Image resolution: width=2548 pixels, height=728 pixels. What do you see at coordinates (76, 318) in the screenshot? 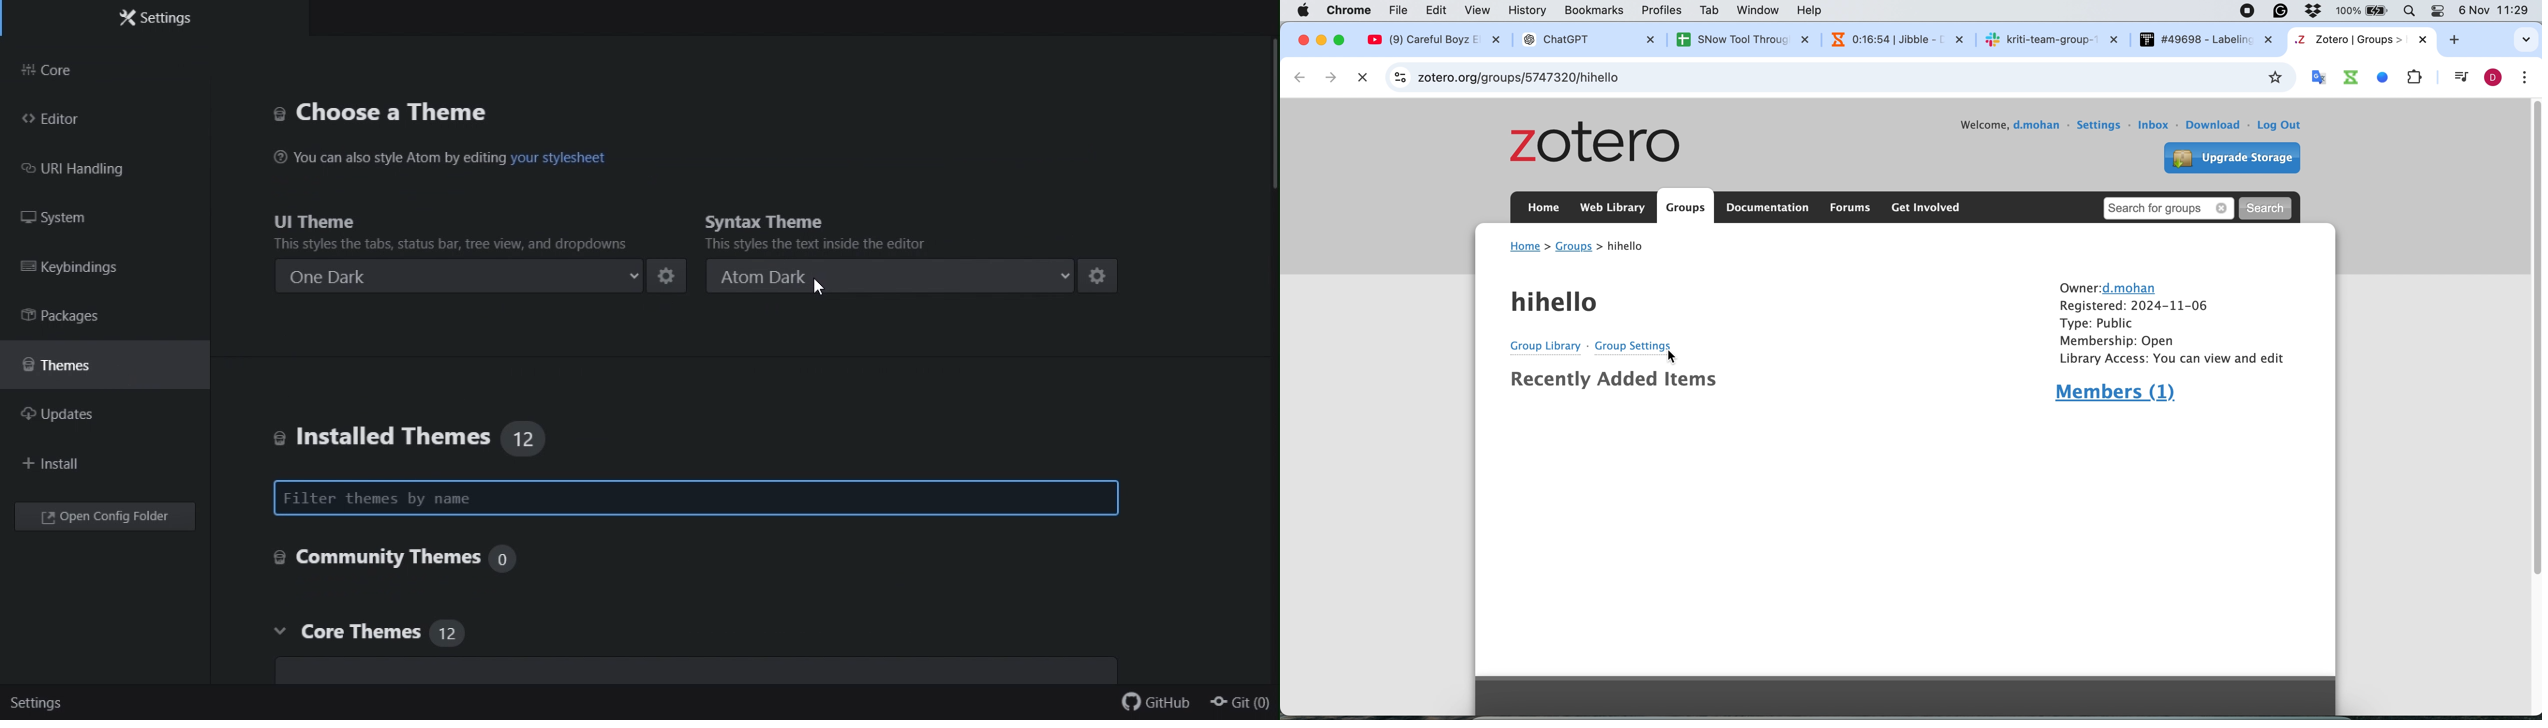
I see `Packages` at bounding box center [76, 318].